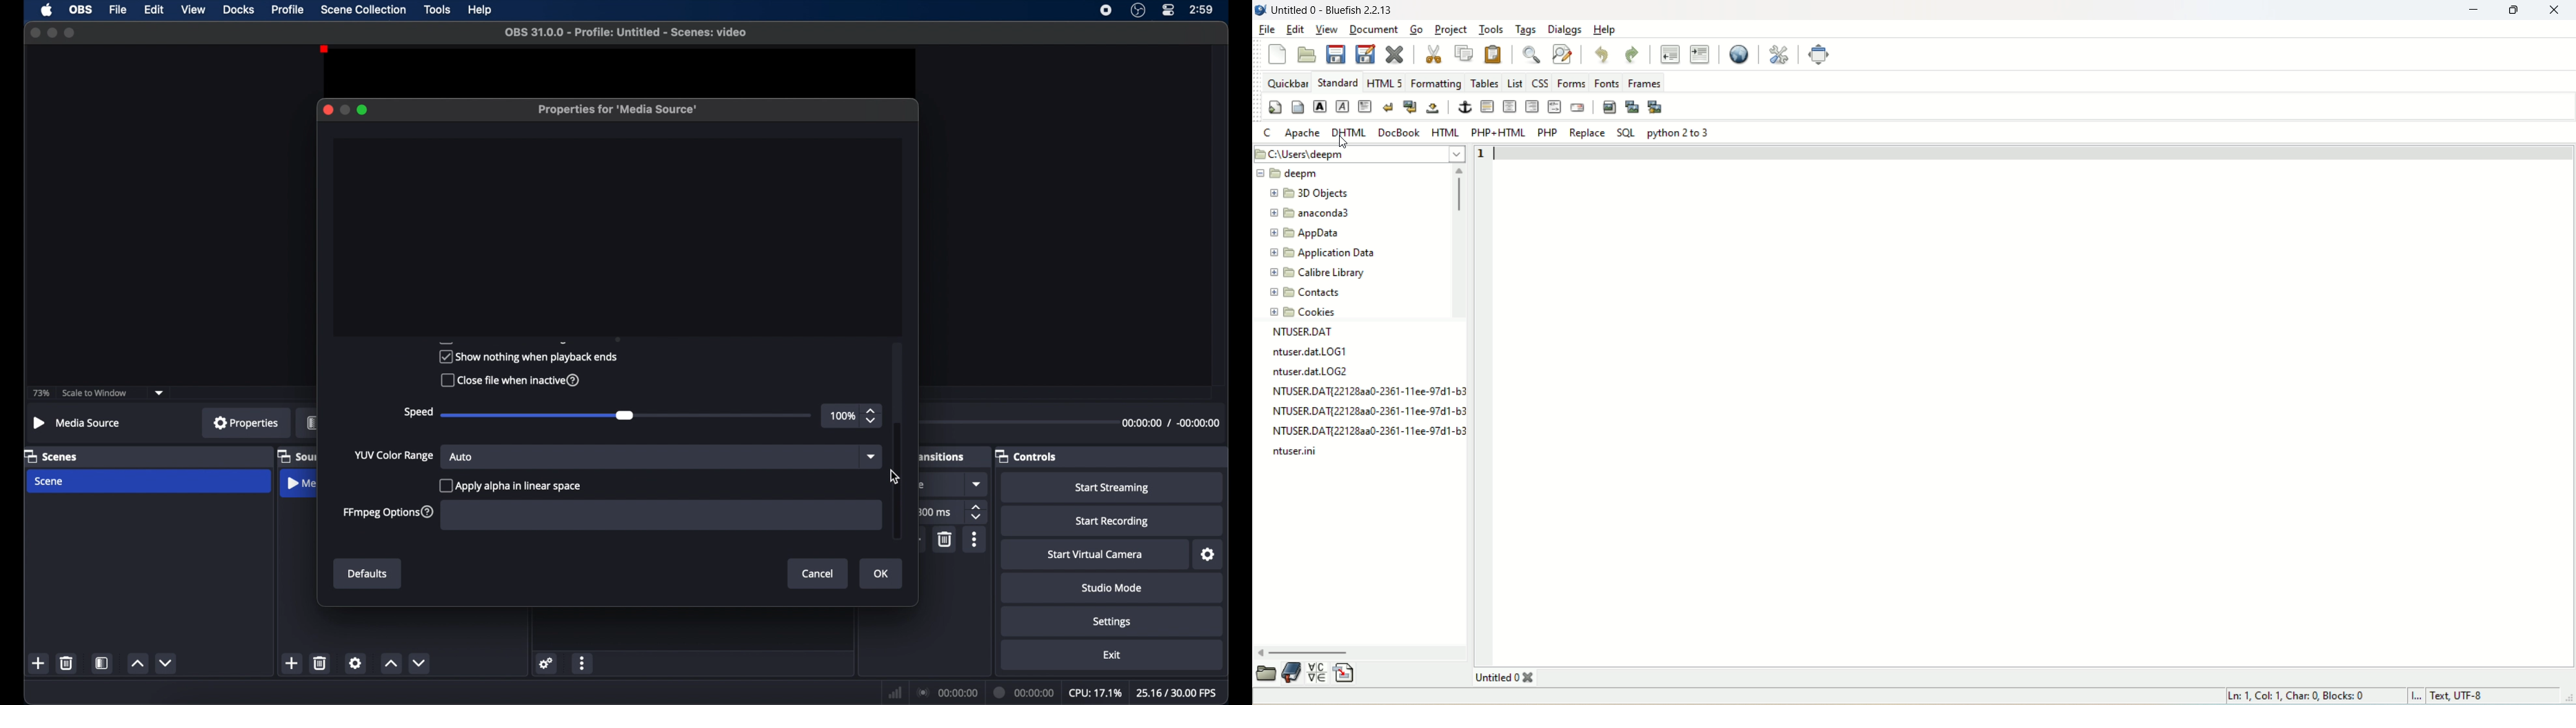 This screenshot has width=2576, height=728. I want to click on show nothing when playback ends, so click(528, 356).